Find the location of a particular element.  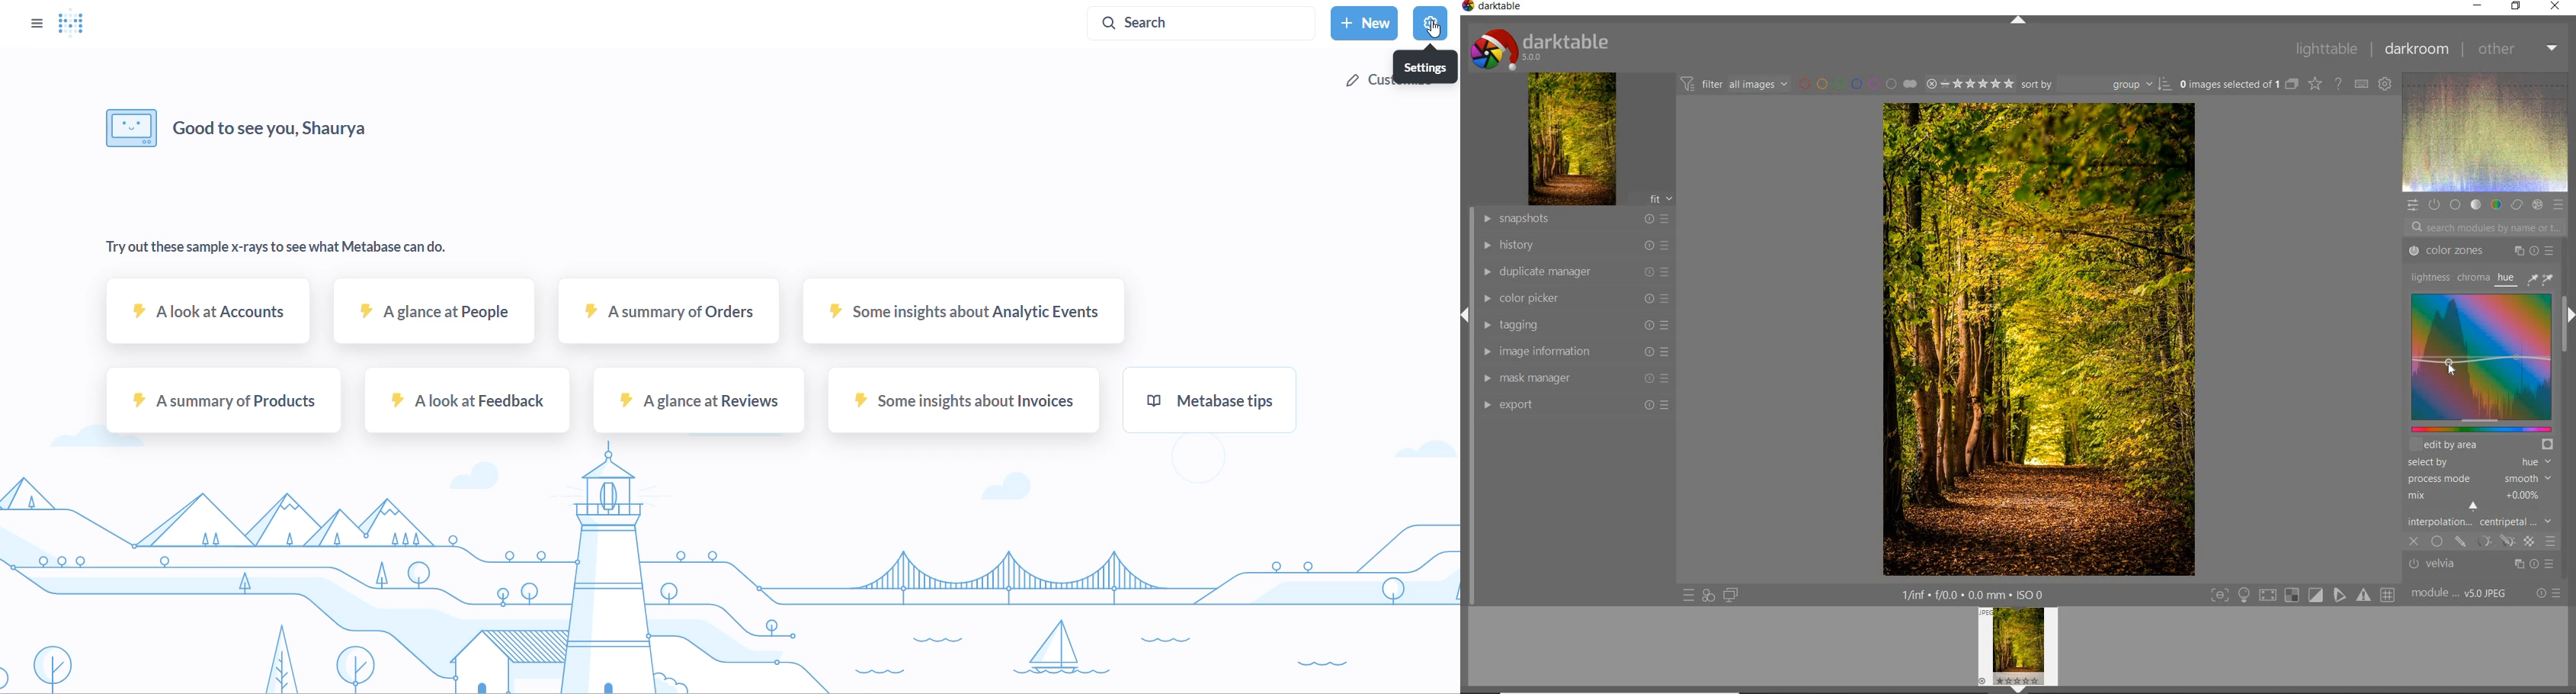

CHANGE TYPE OVERRELAY is located at coordinates (2316, 84).